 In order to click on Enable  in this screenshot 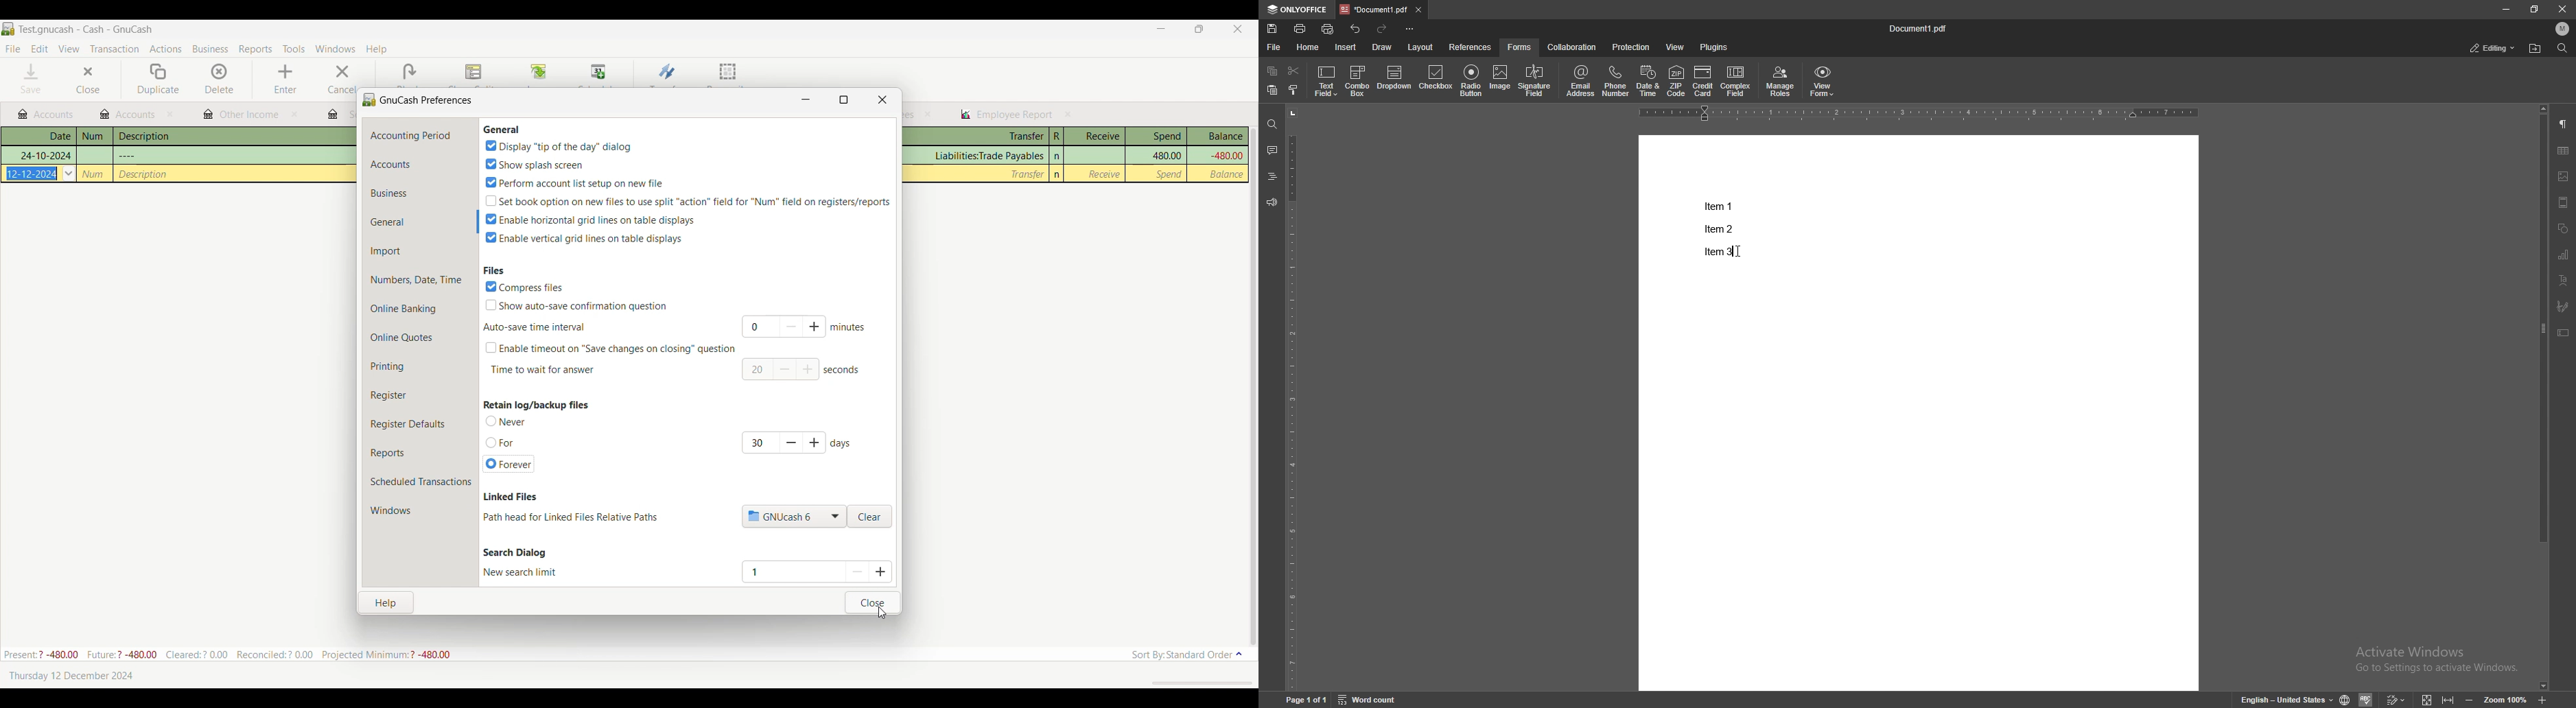, I will do `click(585, 238)`.